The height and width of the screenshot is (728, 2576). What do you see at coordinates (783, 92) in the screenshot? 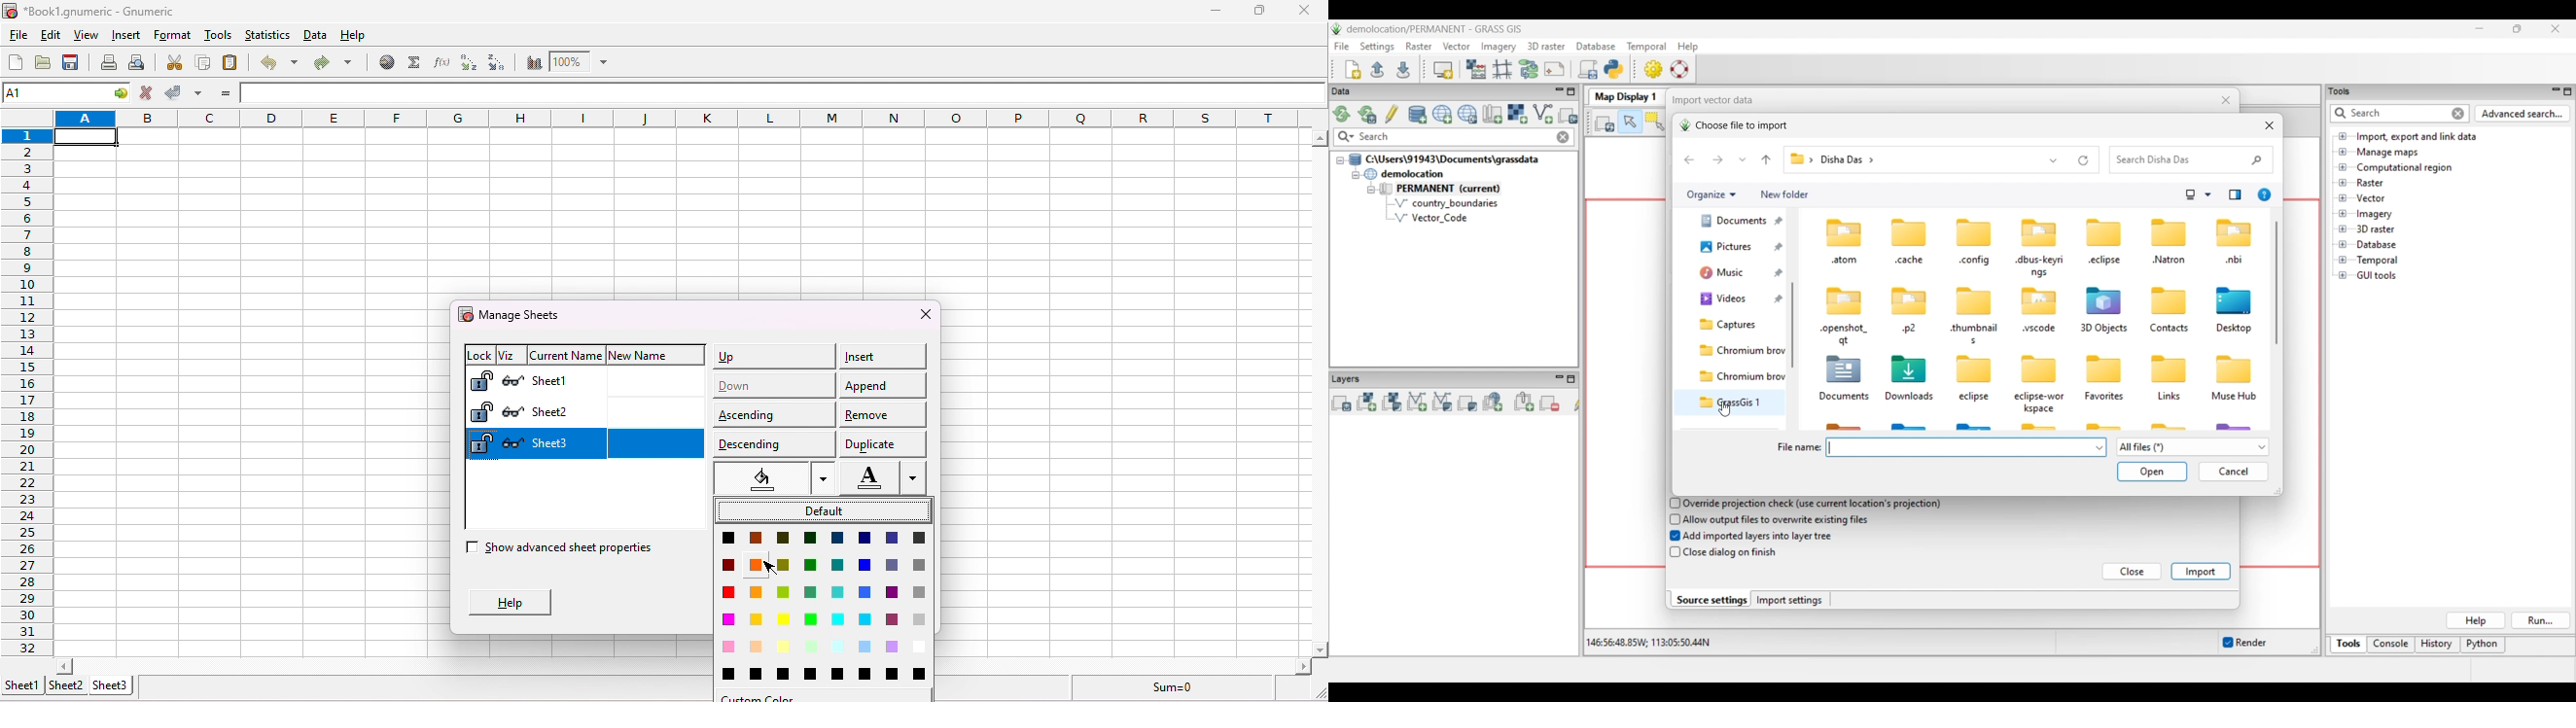
I see `formula bar` at bounding box center [783, 92].